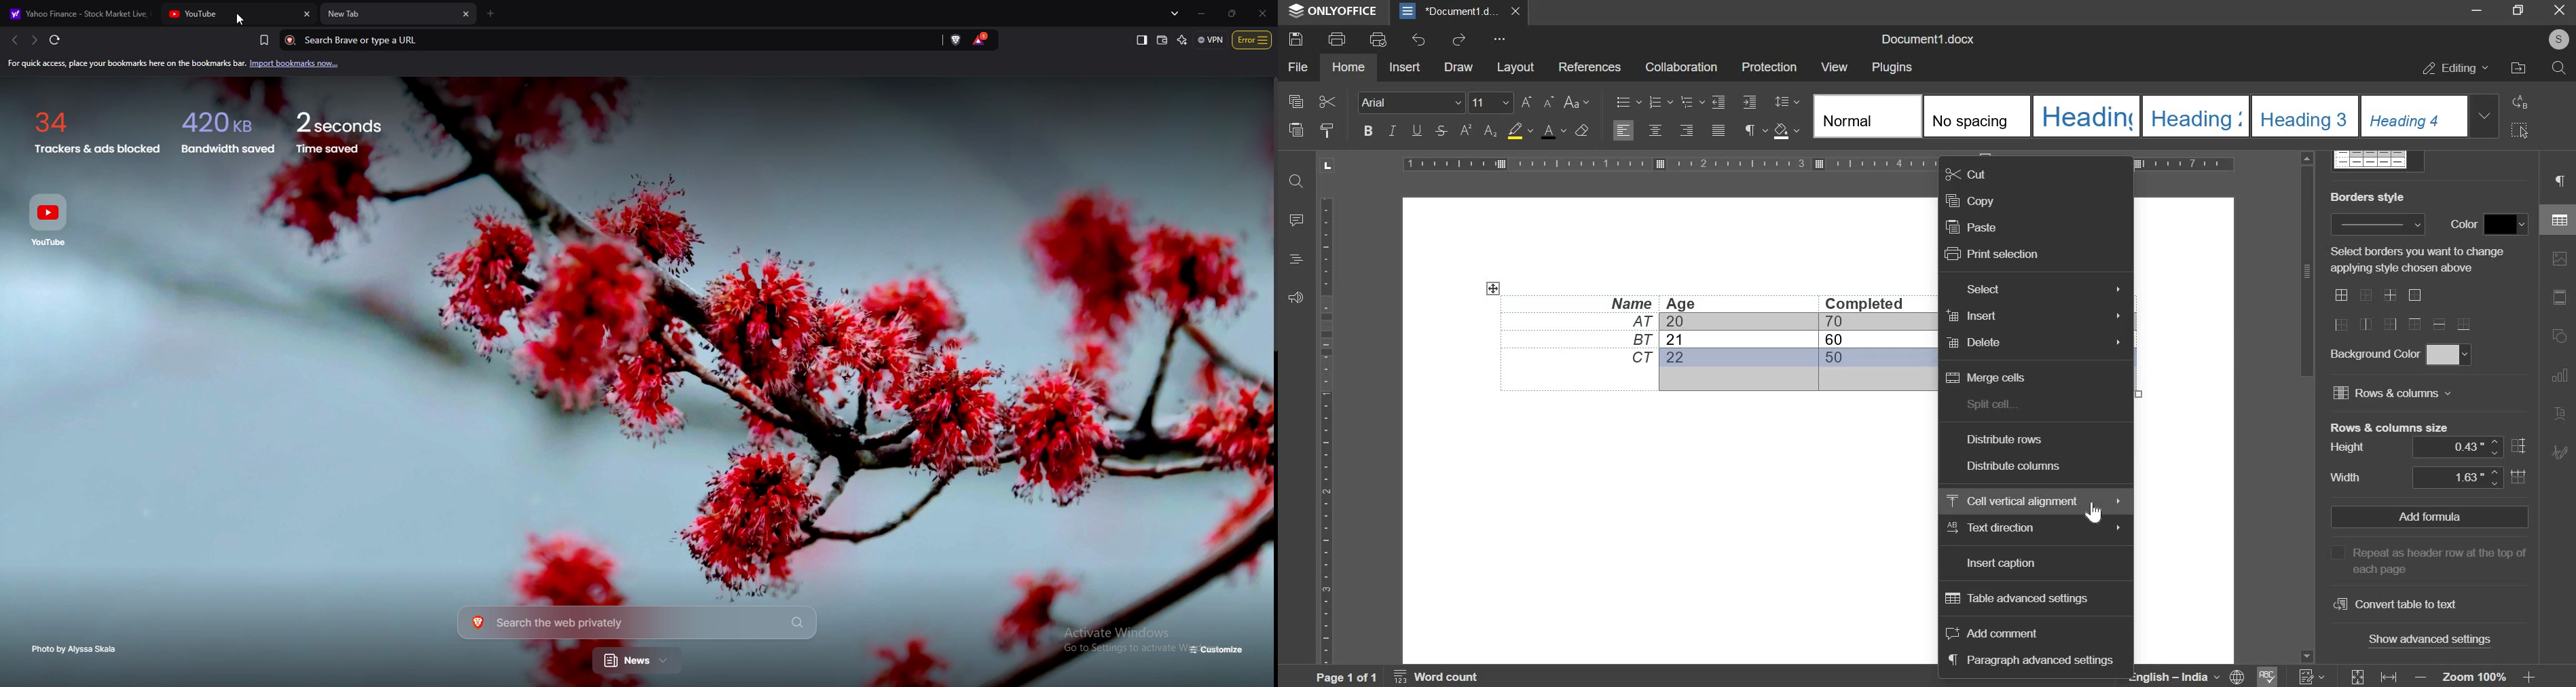 The image size is (2576, 700). I want to click on document1, so click(1460, 13).